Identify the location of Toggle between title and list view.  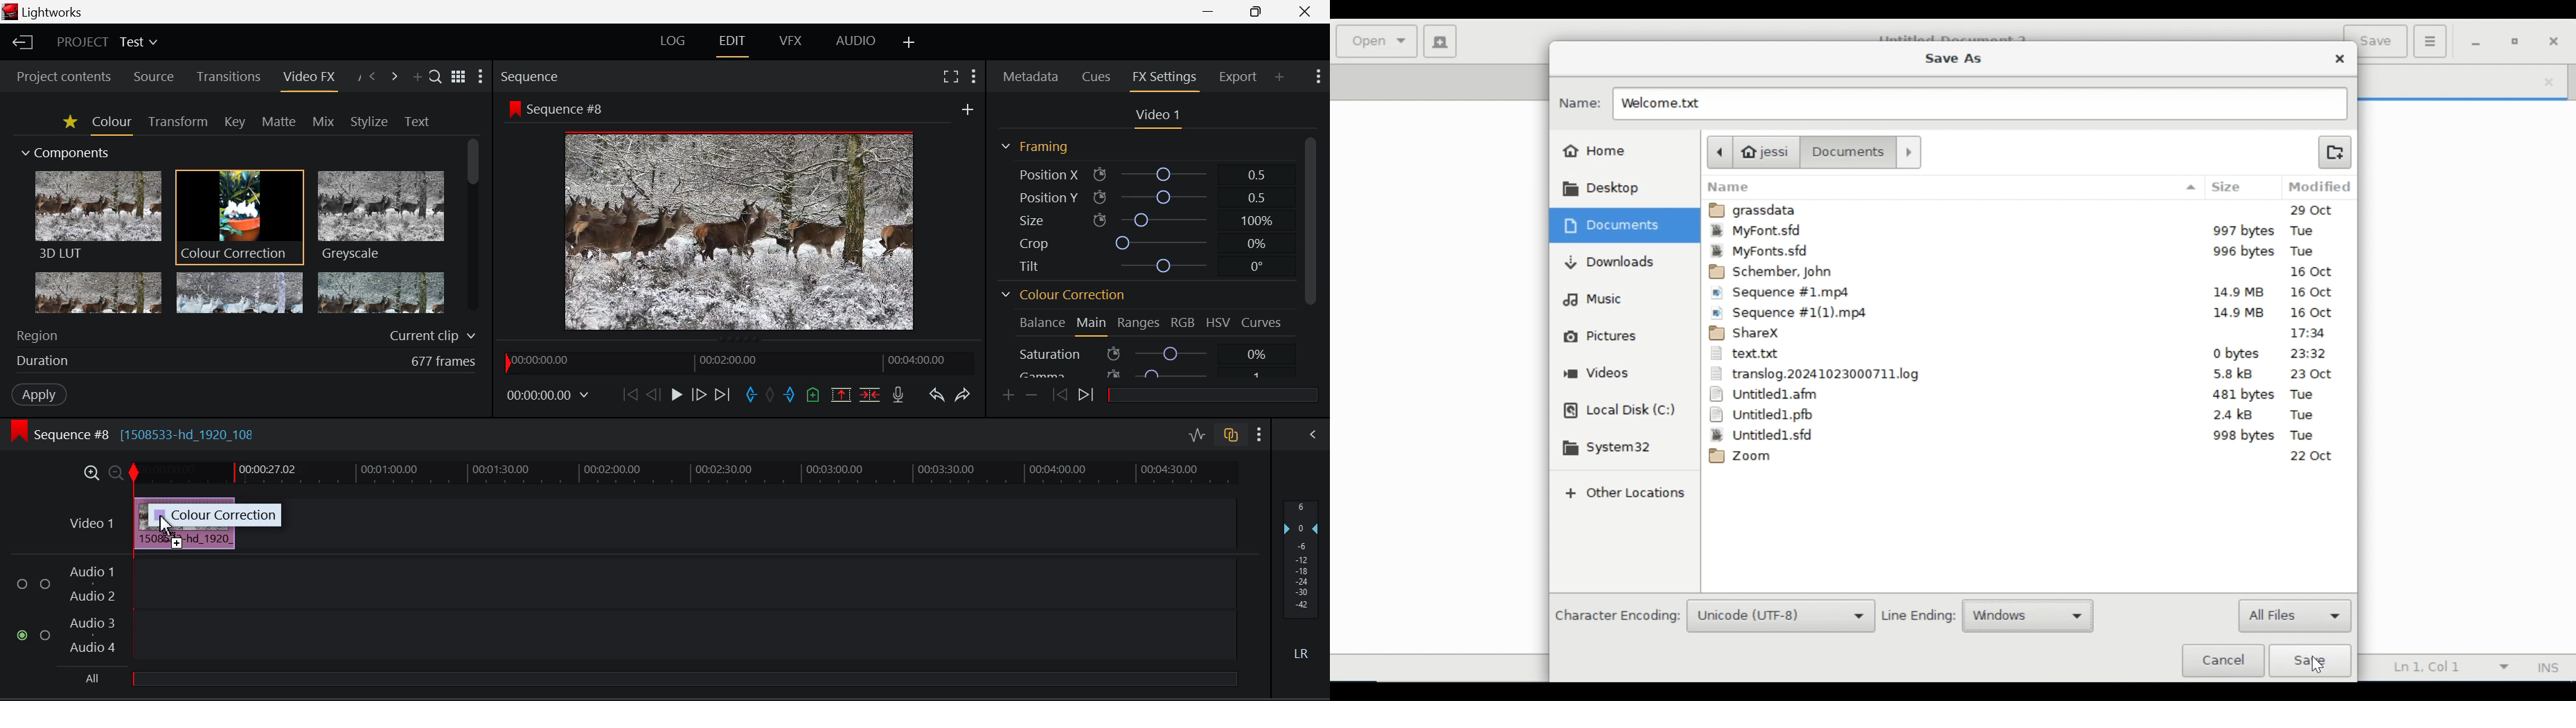
(458, 75).